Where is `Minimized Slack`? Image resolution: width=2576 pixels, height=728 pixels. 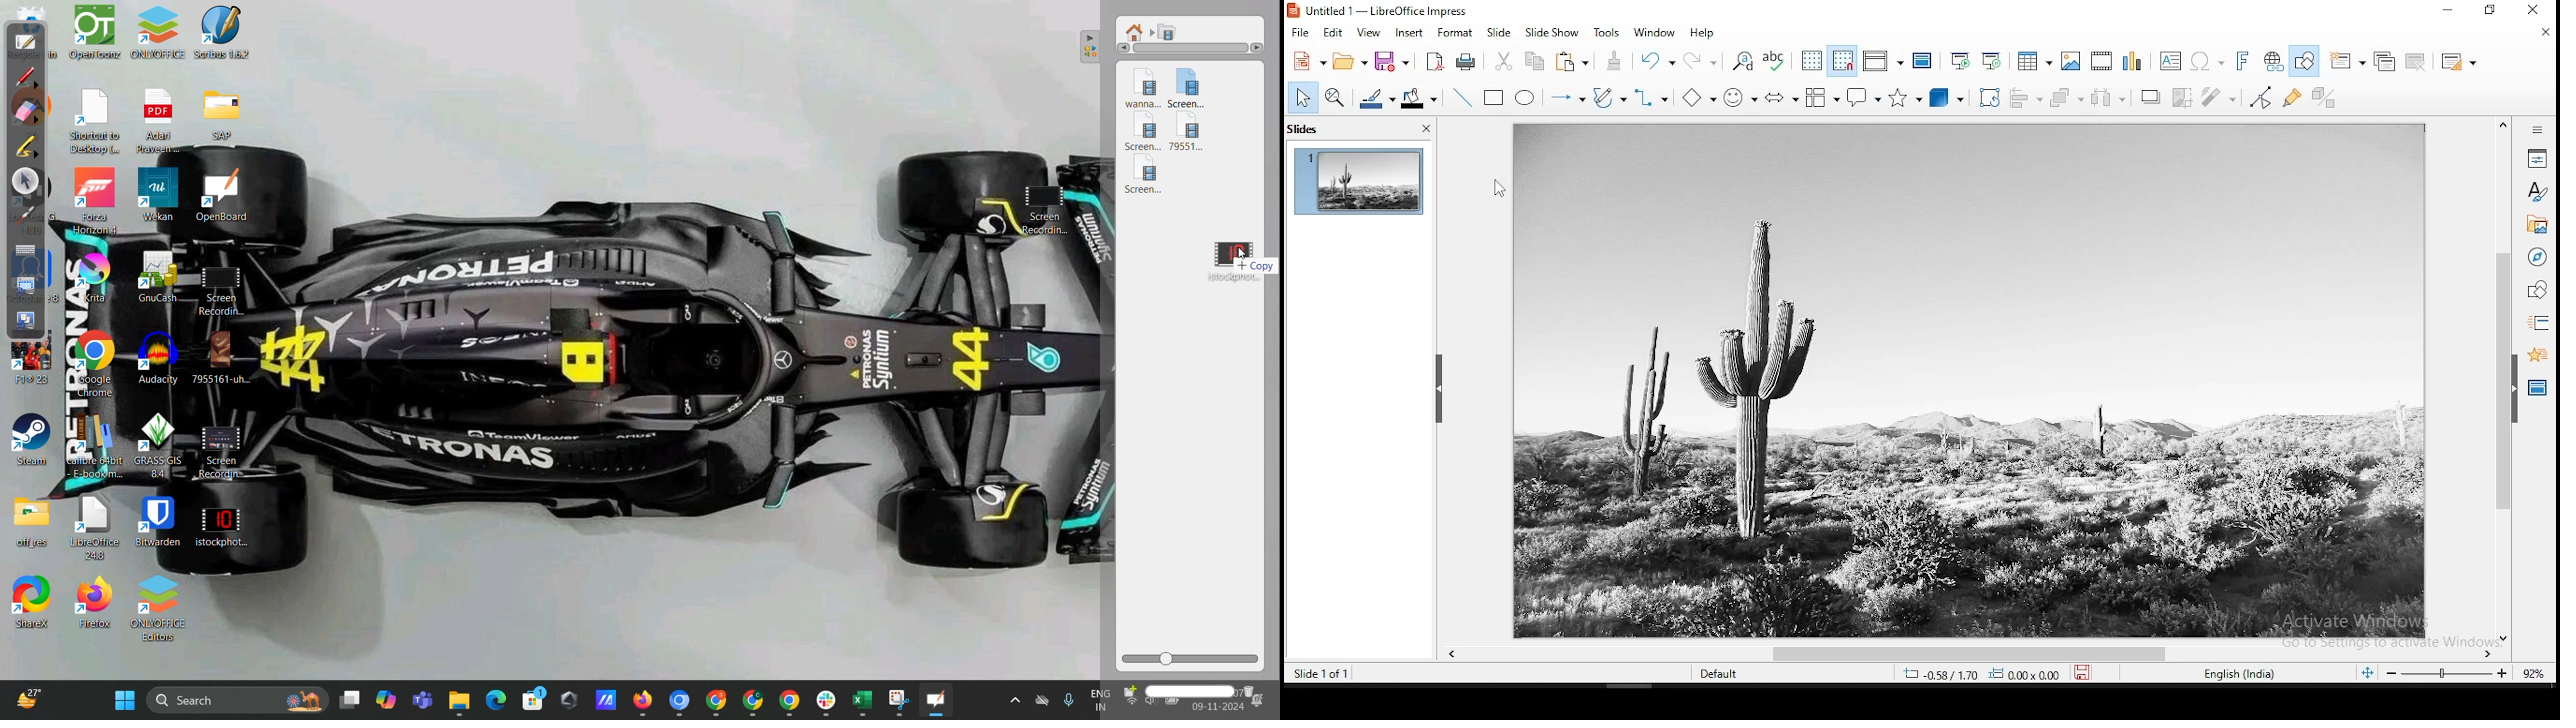
Minimized Slack is located at coordinates (827, 701).